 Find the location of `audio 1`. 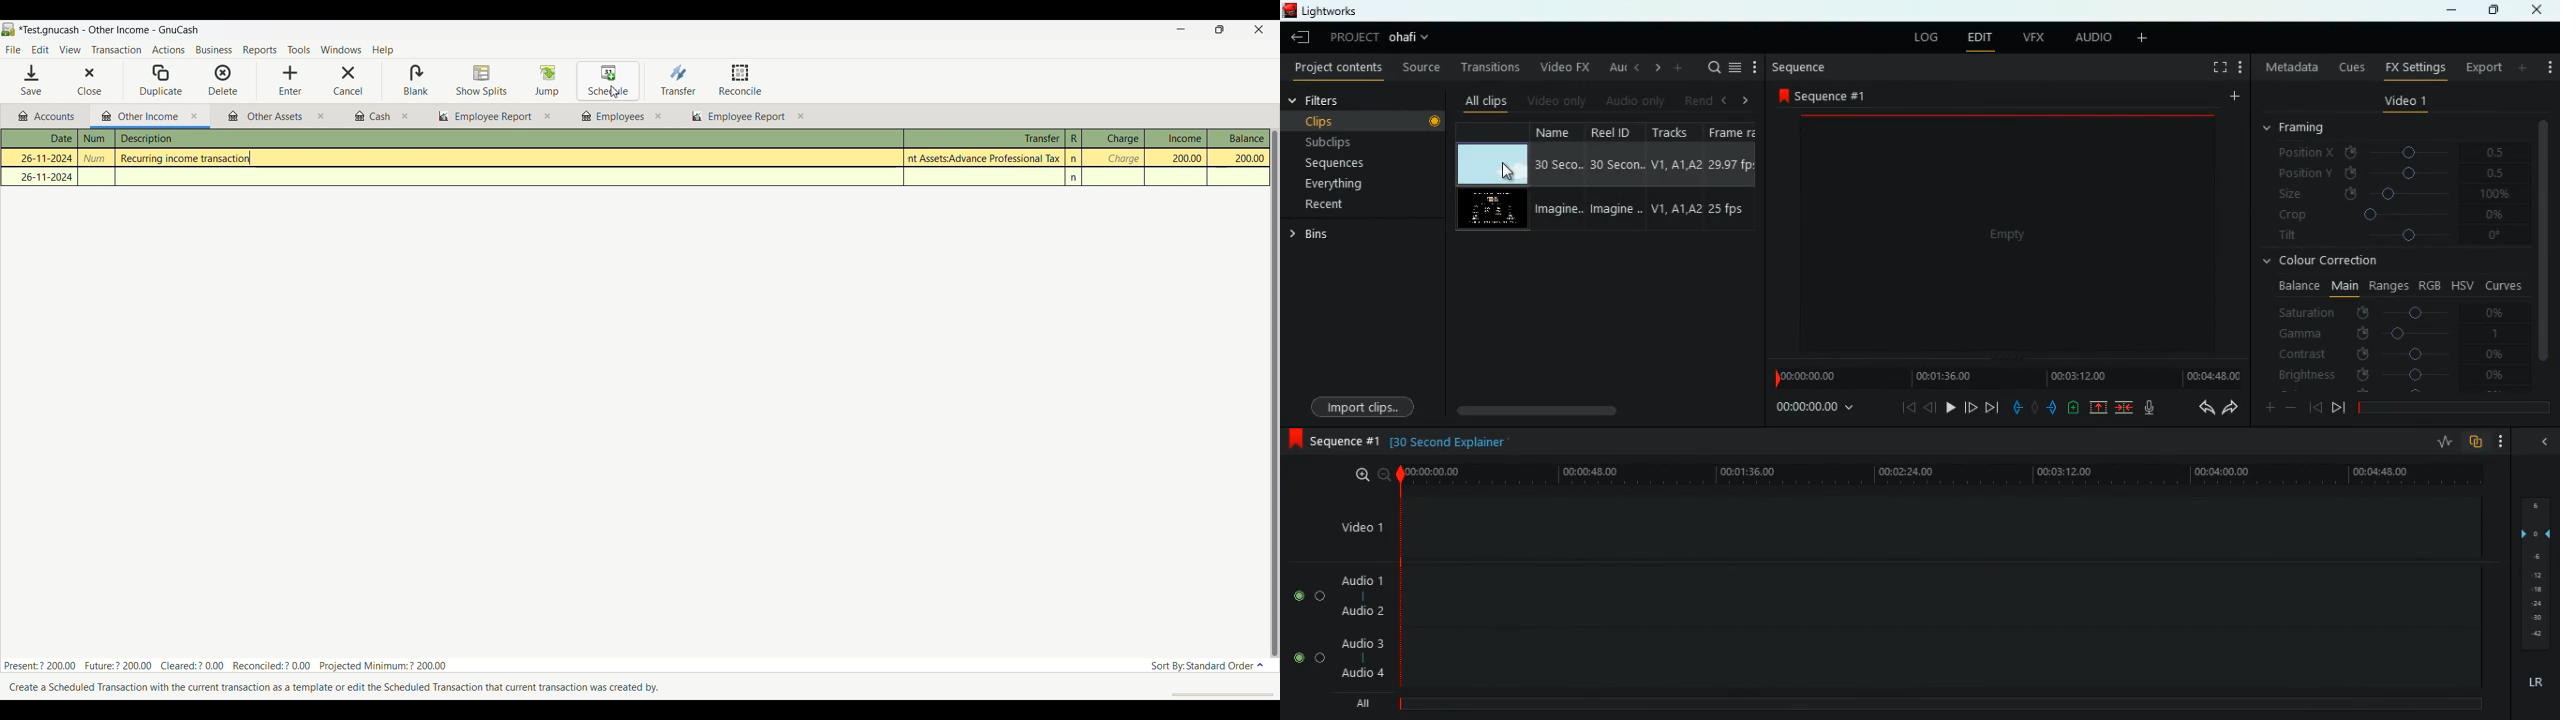

audio 1 is located at coordinates (1358, 578).